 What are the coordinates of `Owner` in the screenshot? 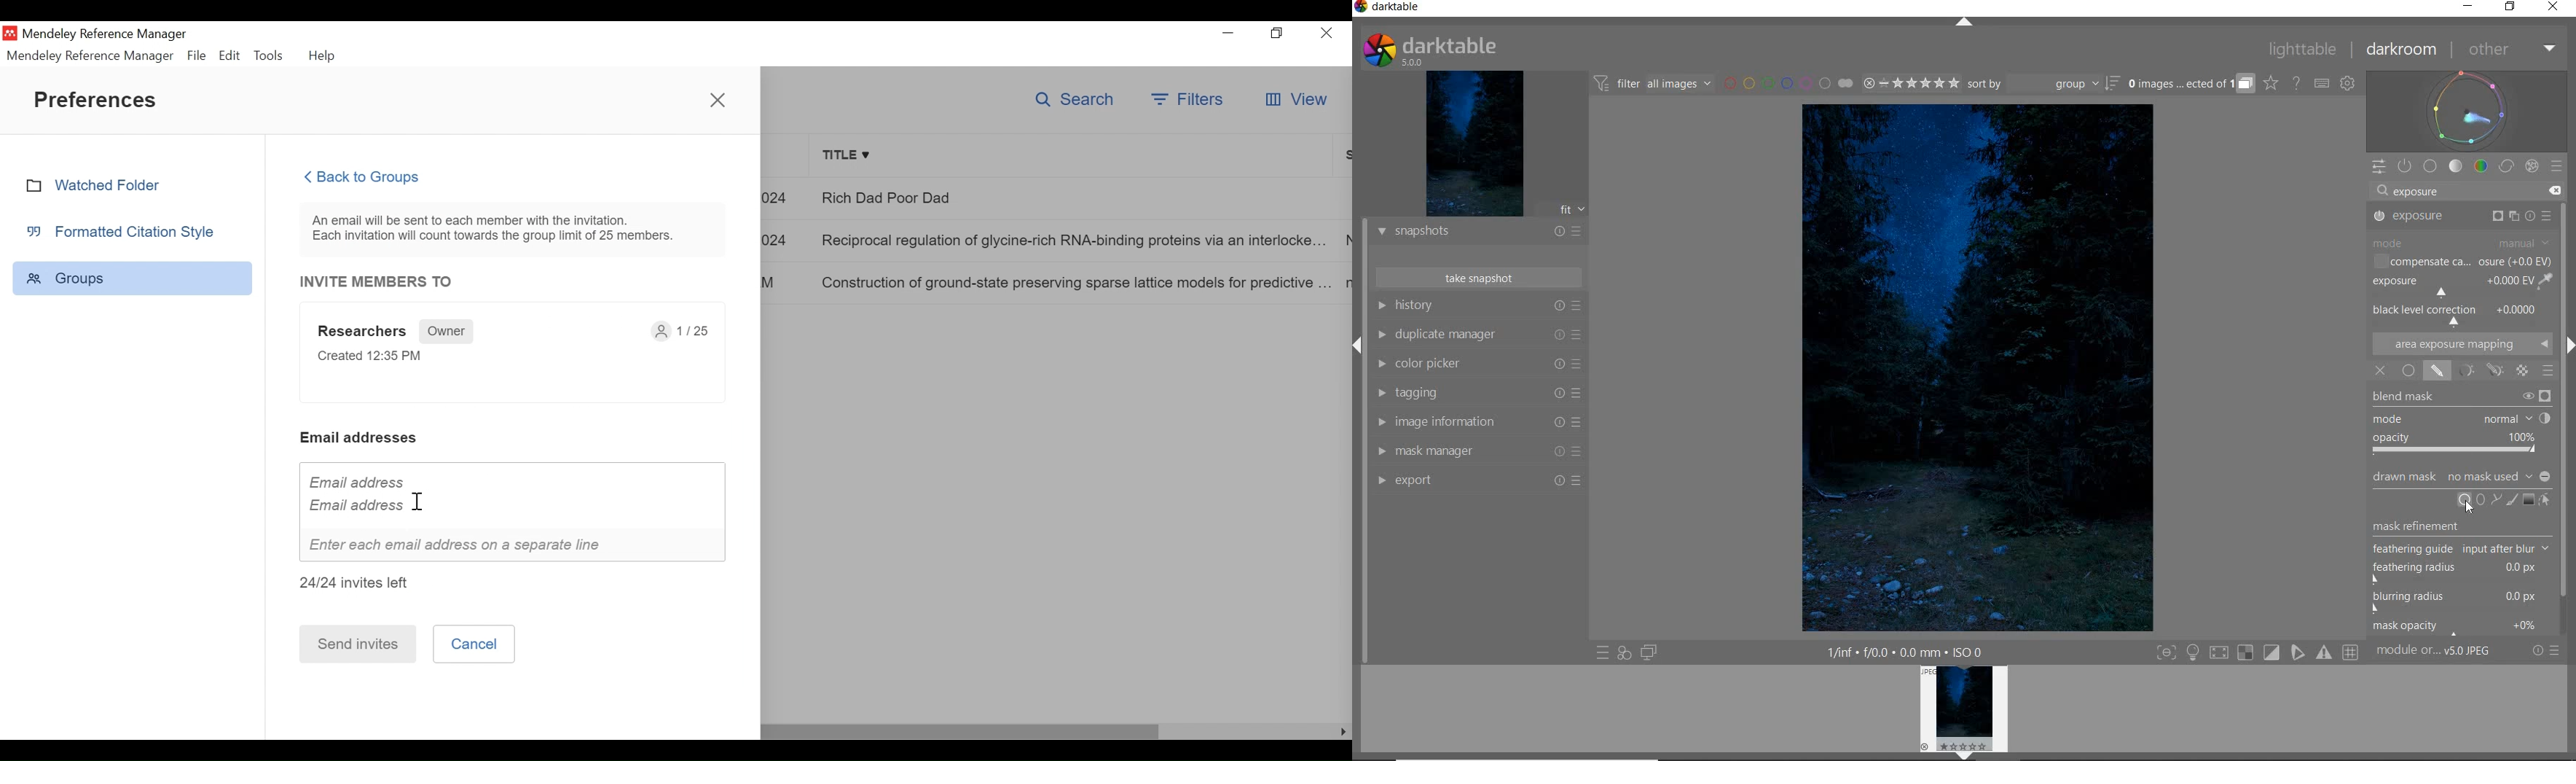 It's located at (447, 331).